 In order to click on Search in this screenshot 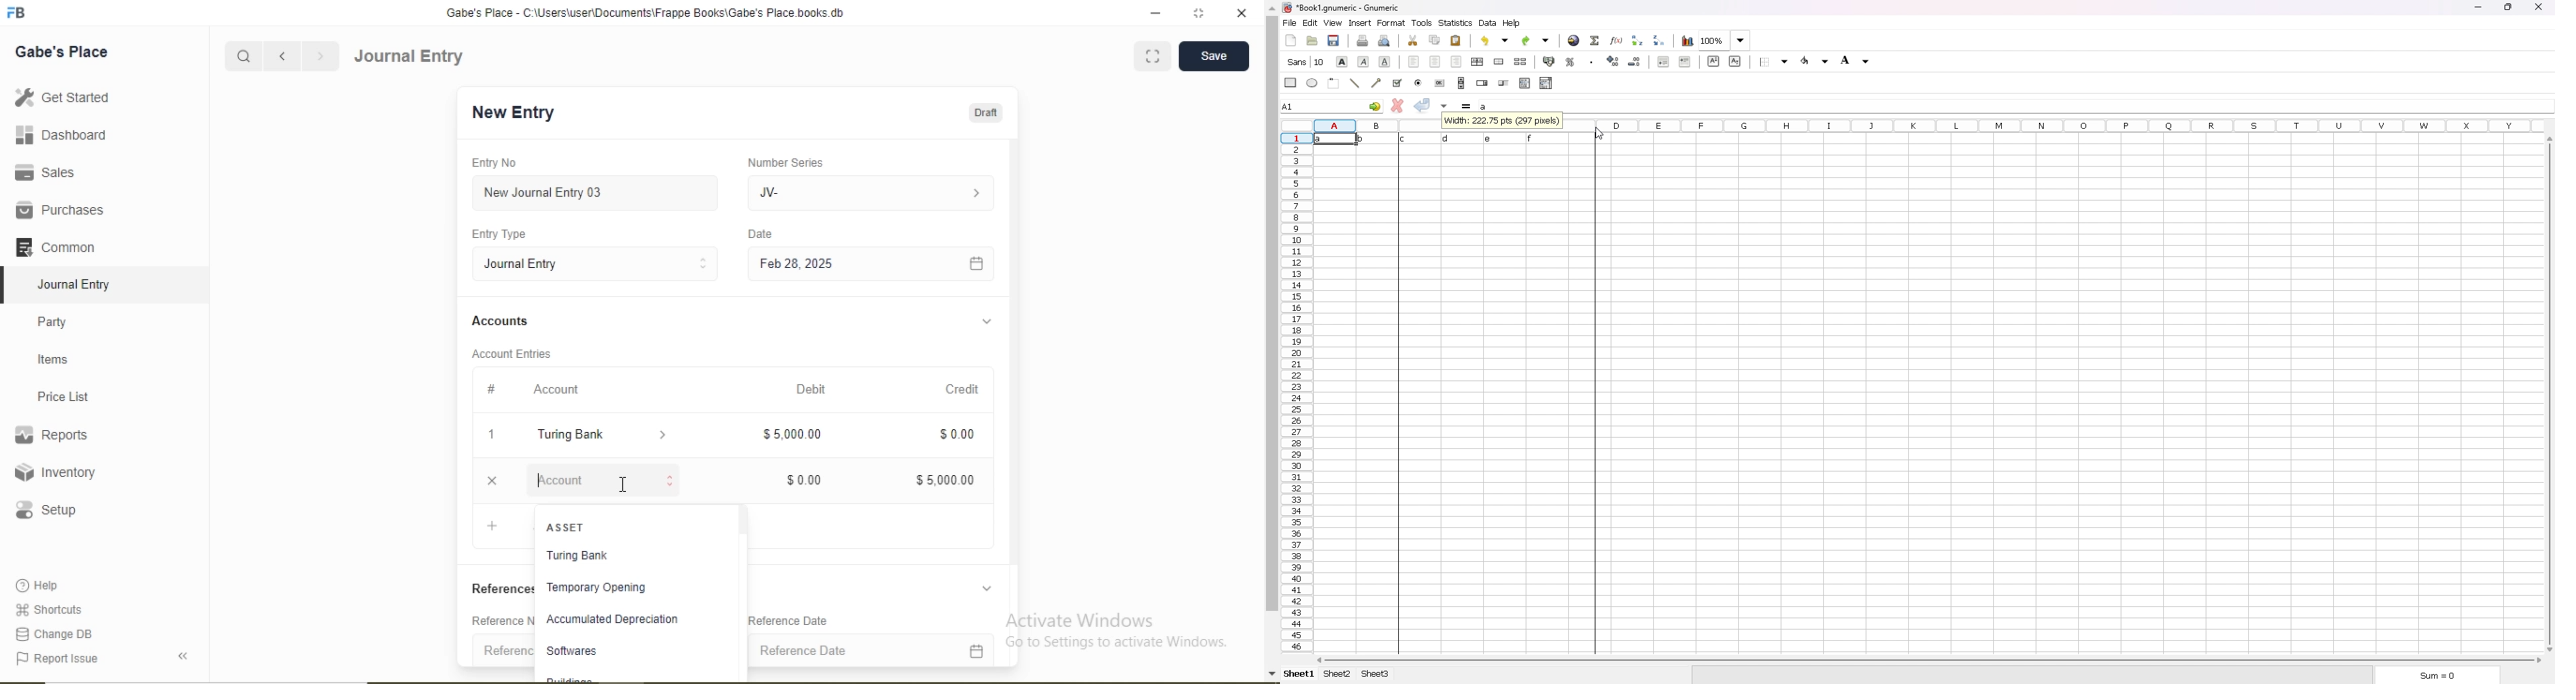, I will do `click(242, 57)`.